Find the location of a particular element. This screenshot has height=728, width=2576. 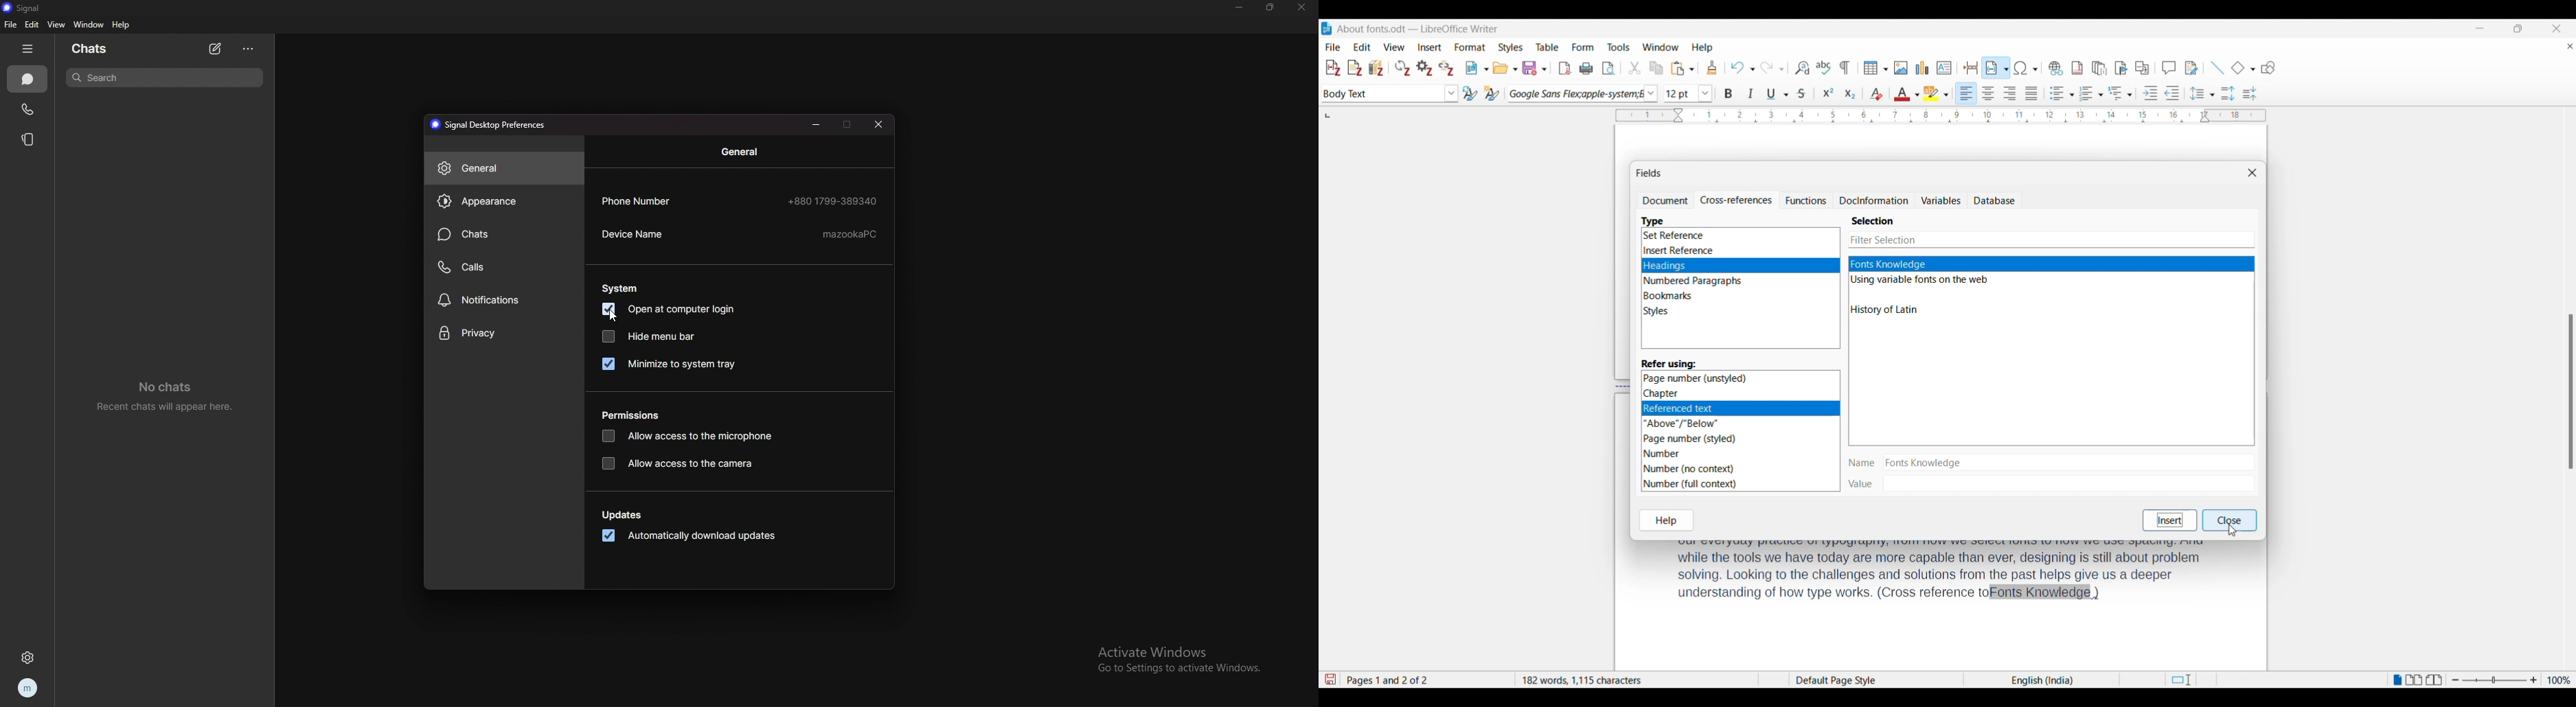

Superscript is located at coordinates (1829, 93).